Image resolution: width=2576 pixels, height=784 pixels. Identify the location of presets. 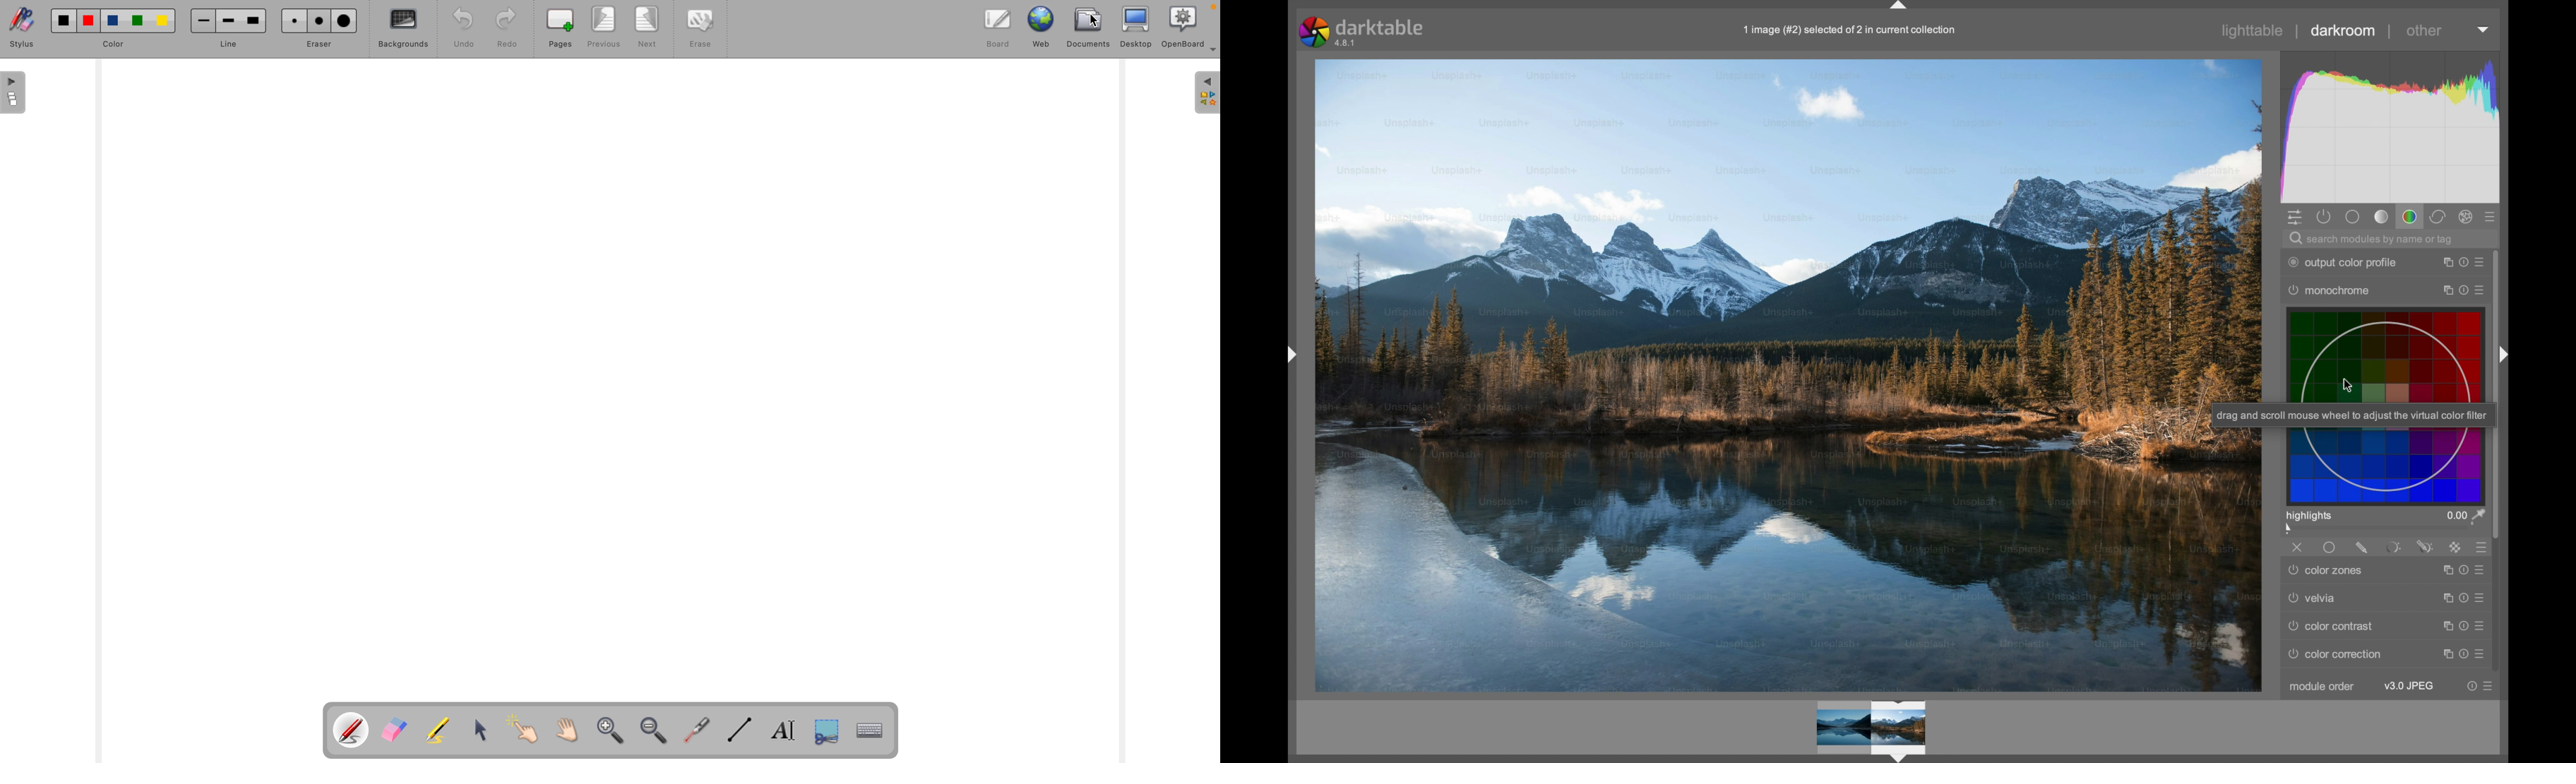
(2483, 625).